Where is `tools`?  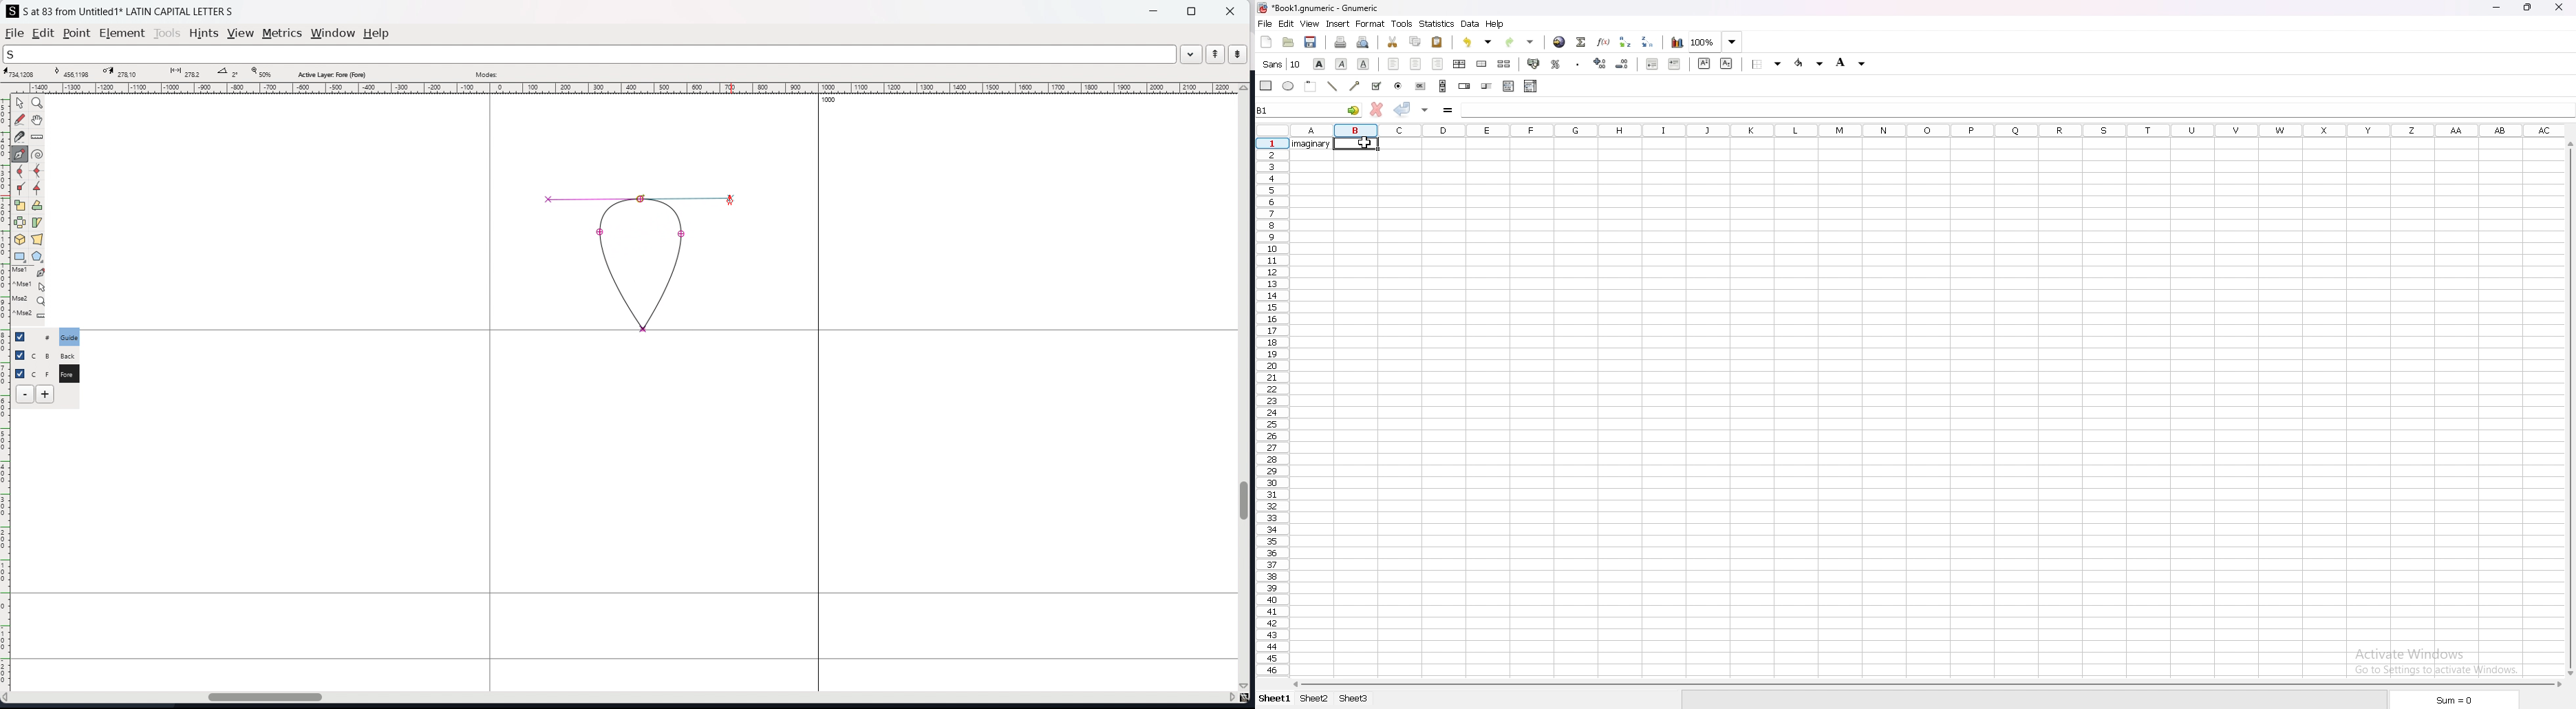
tools is located at coordinates (1402, 23).